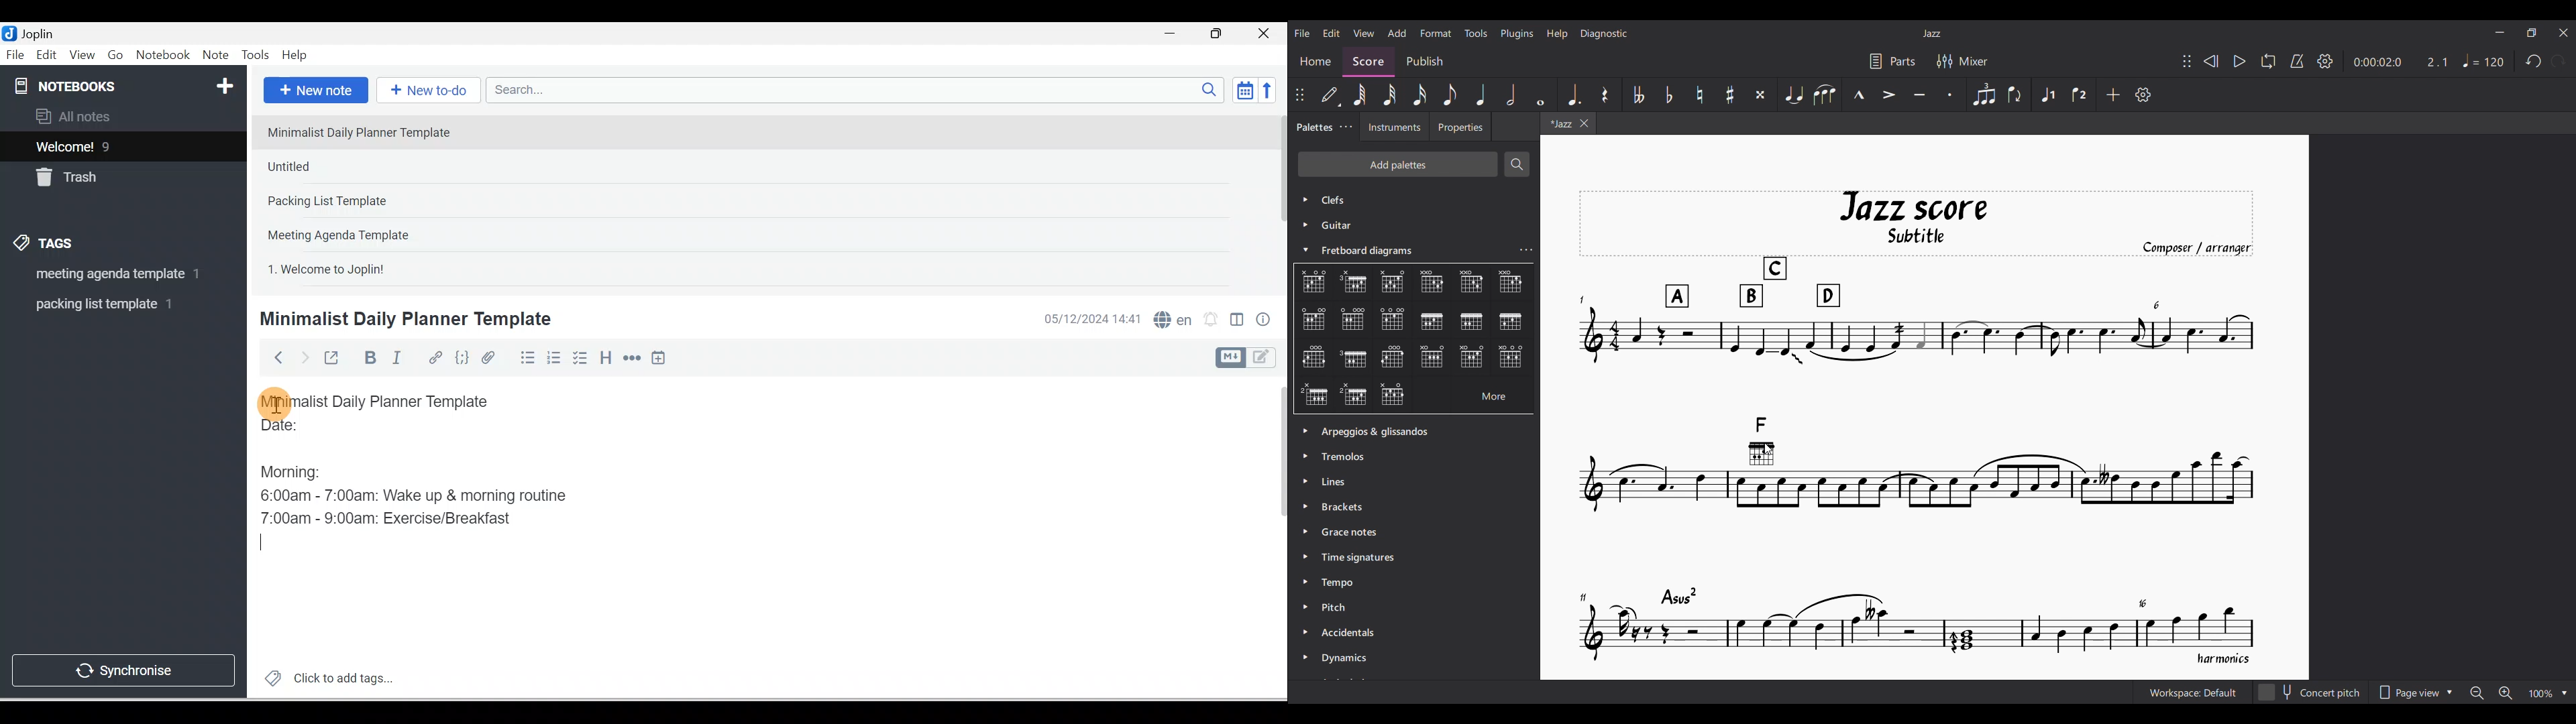 Image resolution: width=2576 pixels, height=728 pixels. I want to click on Cursor, so click(270, 543).